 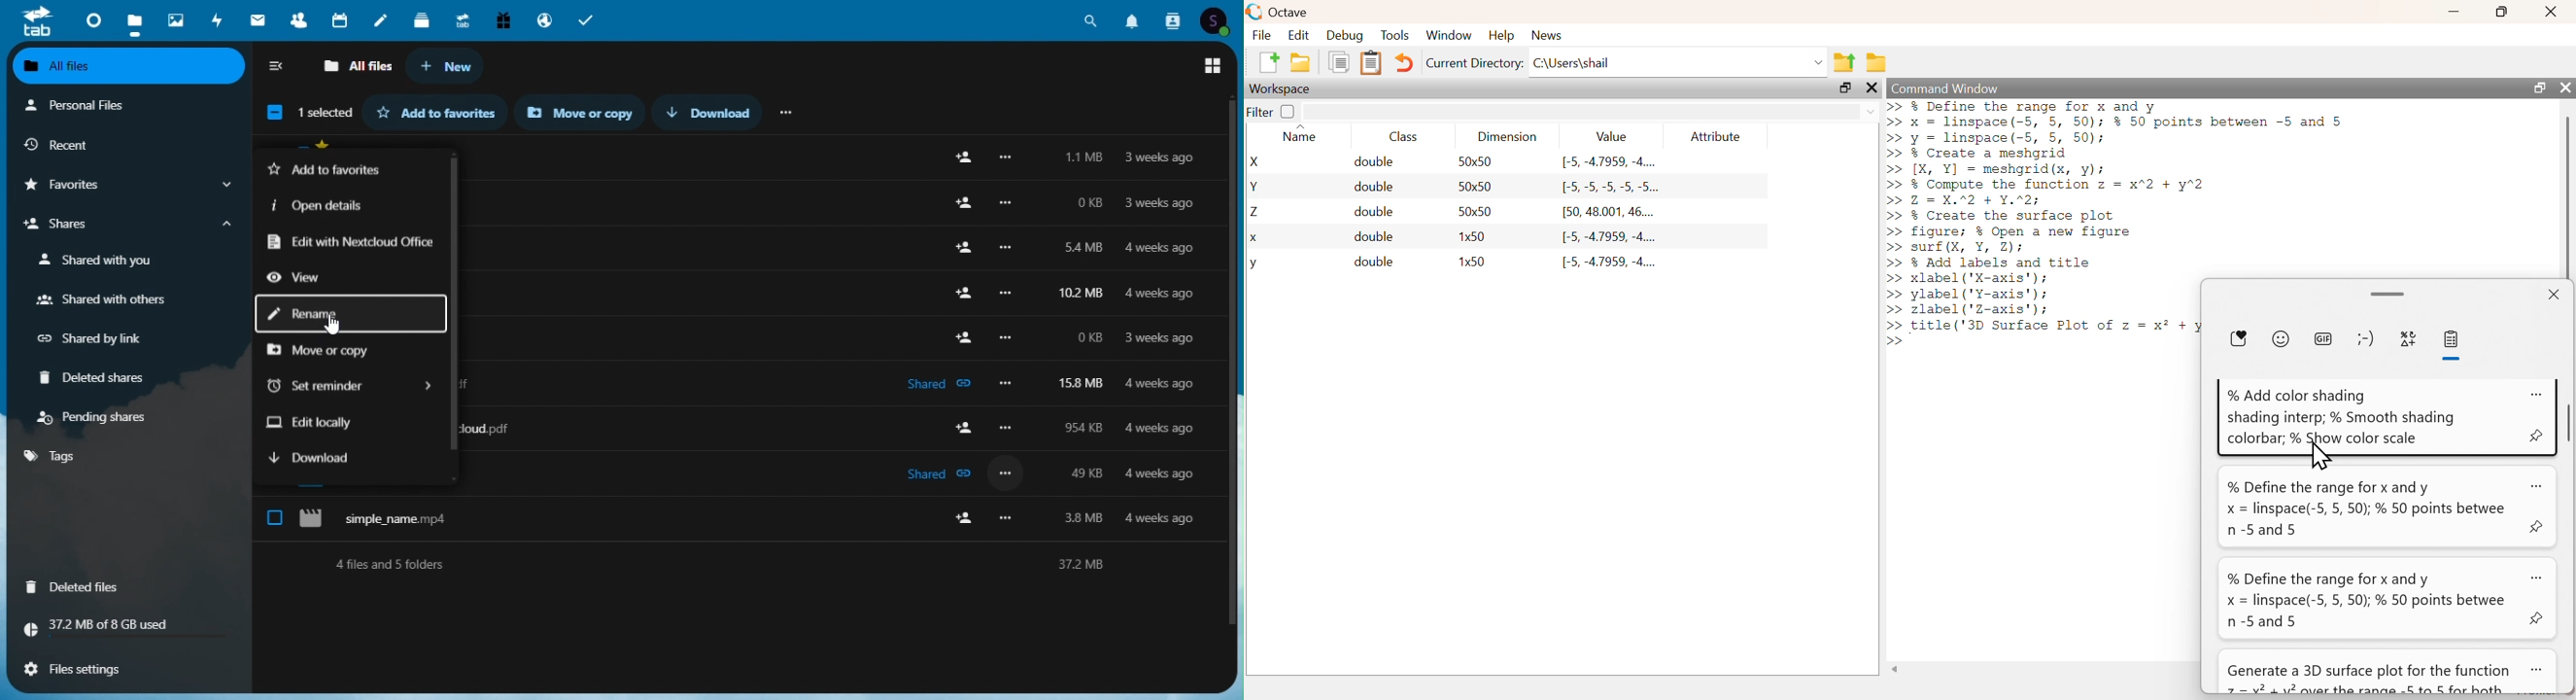 What do you see at coordinates (1262, 34) in the screenshot?
I see `File` at bounding box center [1262, 34].